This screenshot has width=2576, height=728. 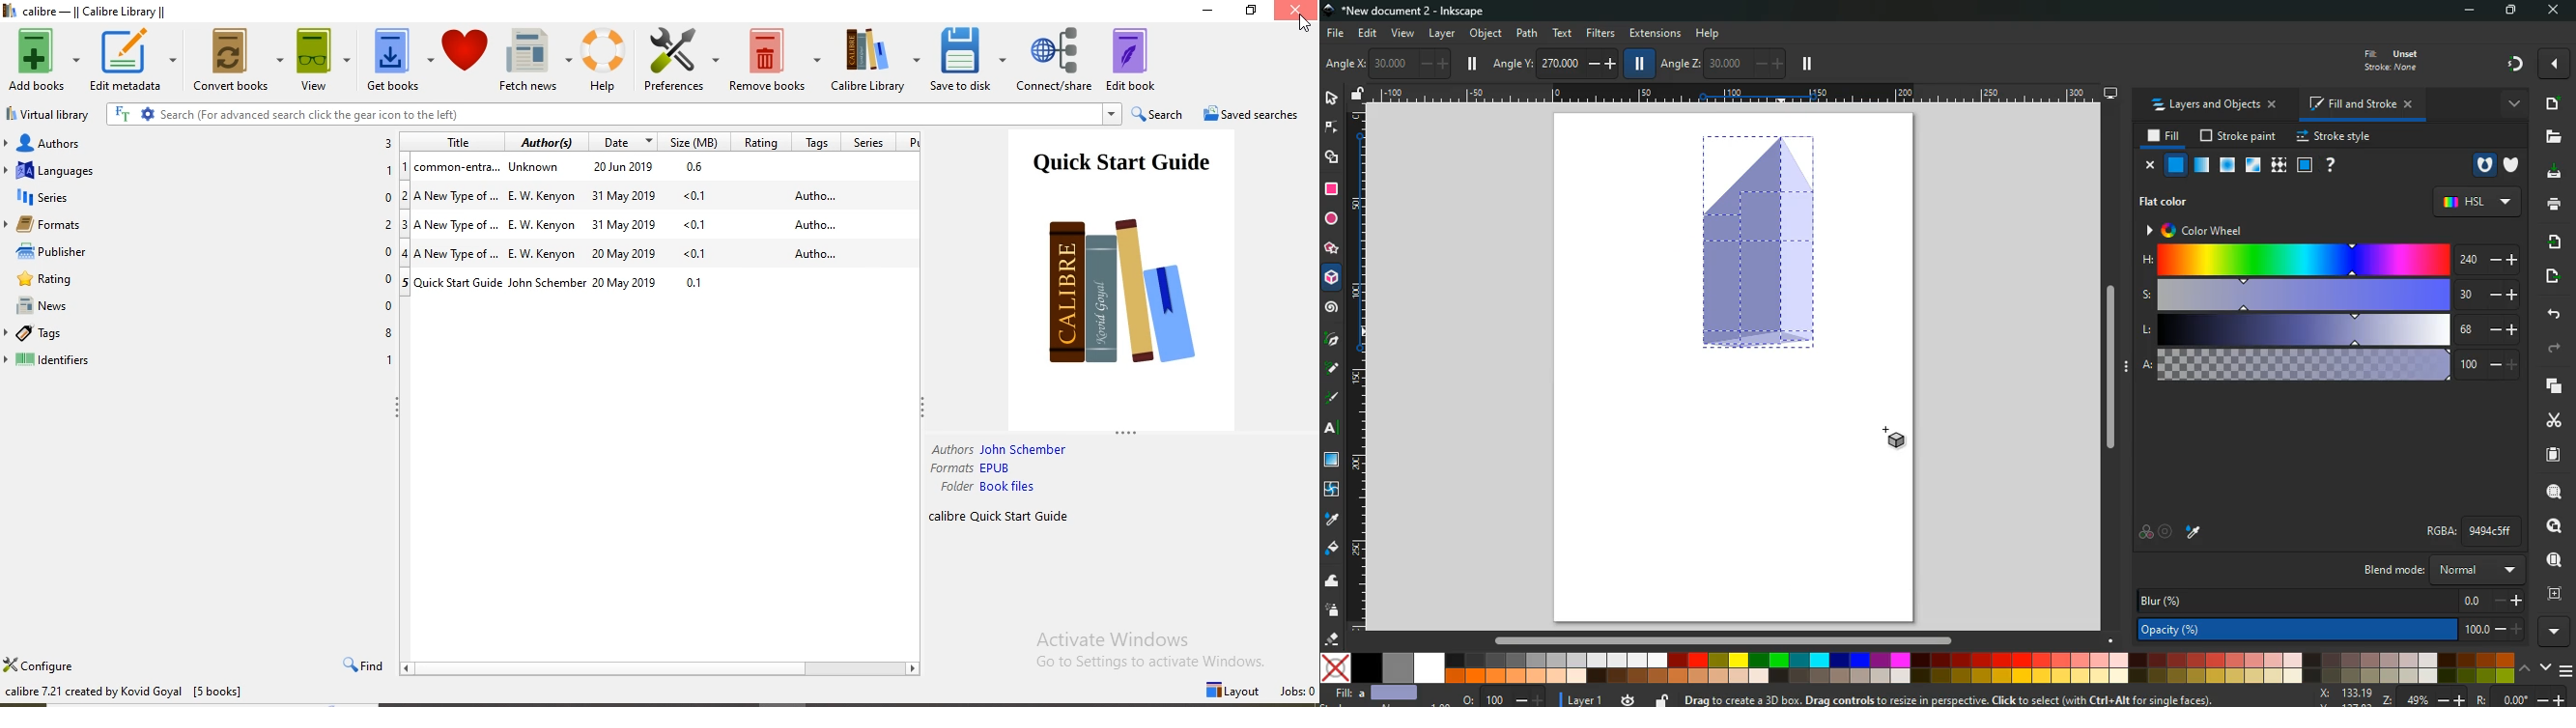 I want to click on blur, so click(x=2333, y=599).